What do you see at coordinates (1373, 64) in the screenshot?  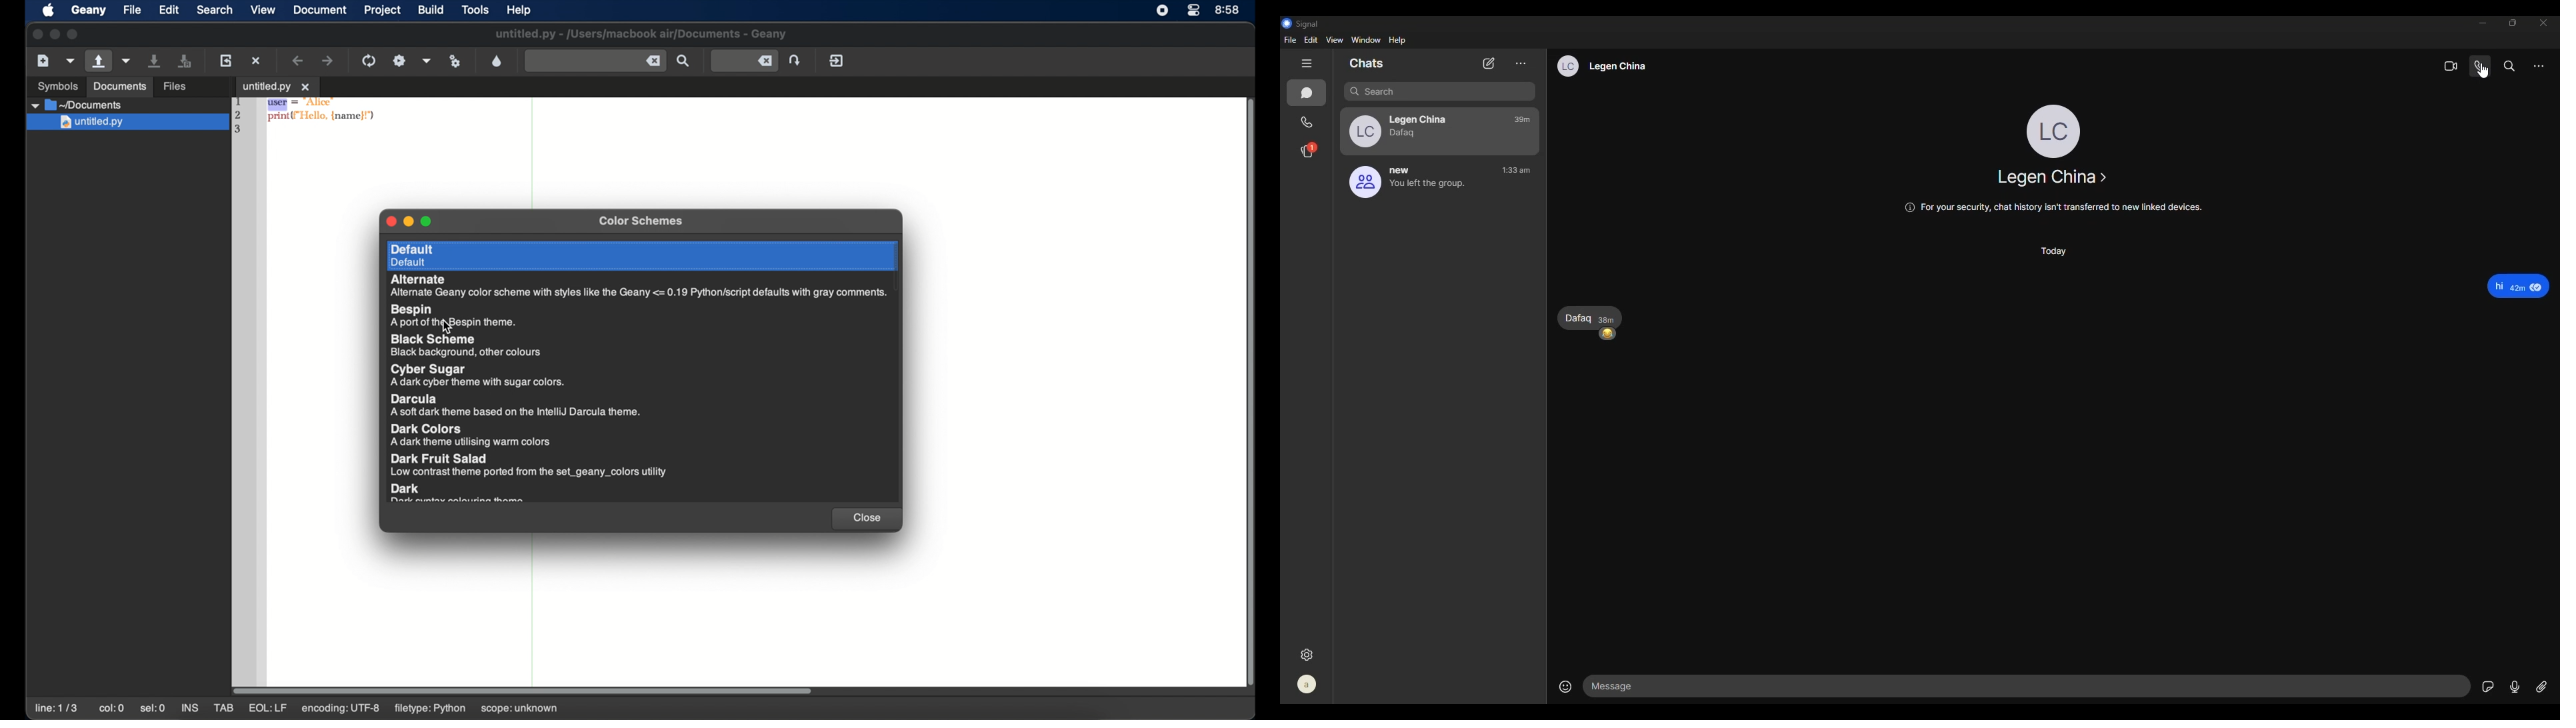 I see `chats` at bounding box center [1373, 64].